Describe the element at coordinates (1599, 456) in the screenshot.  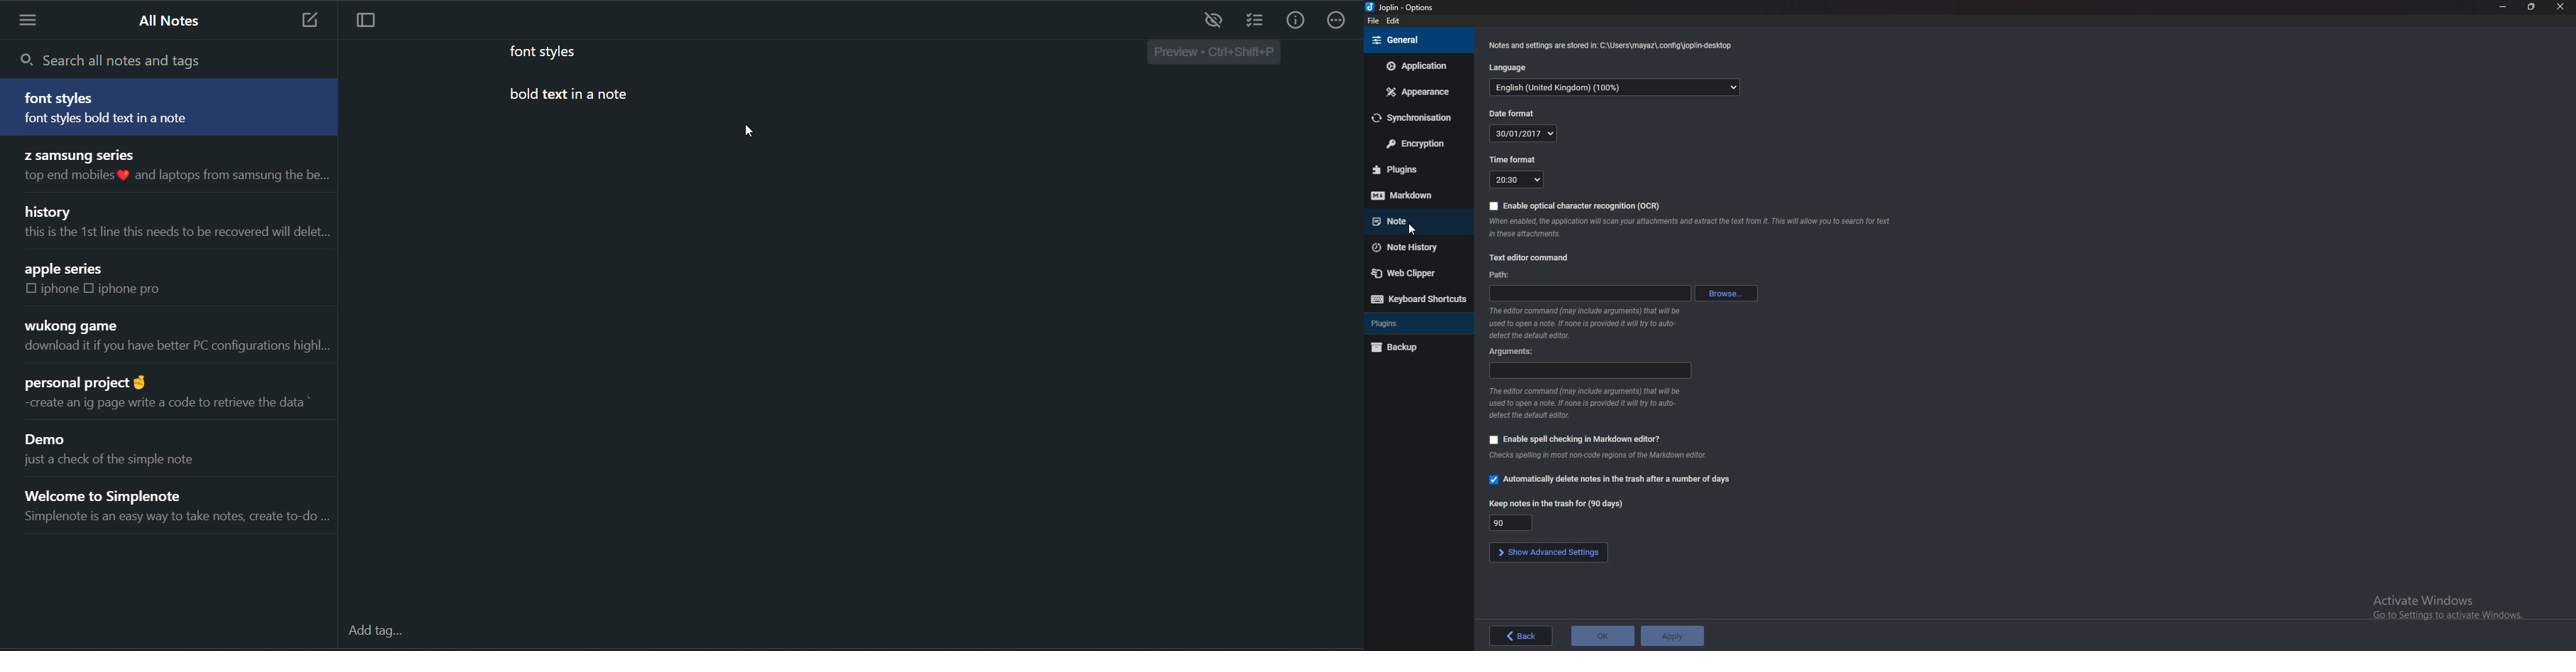
I see `Info` at that location.